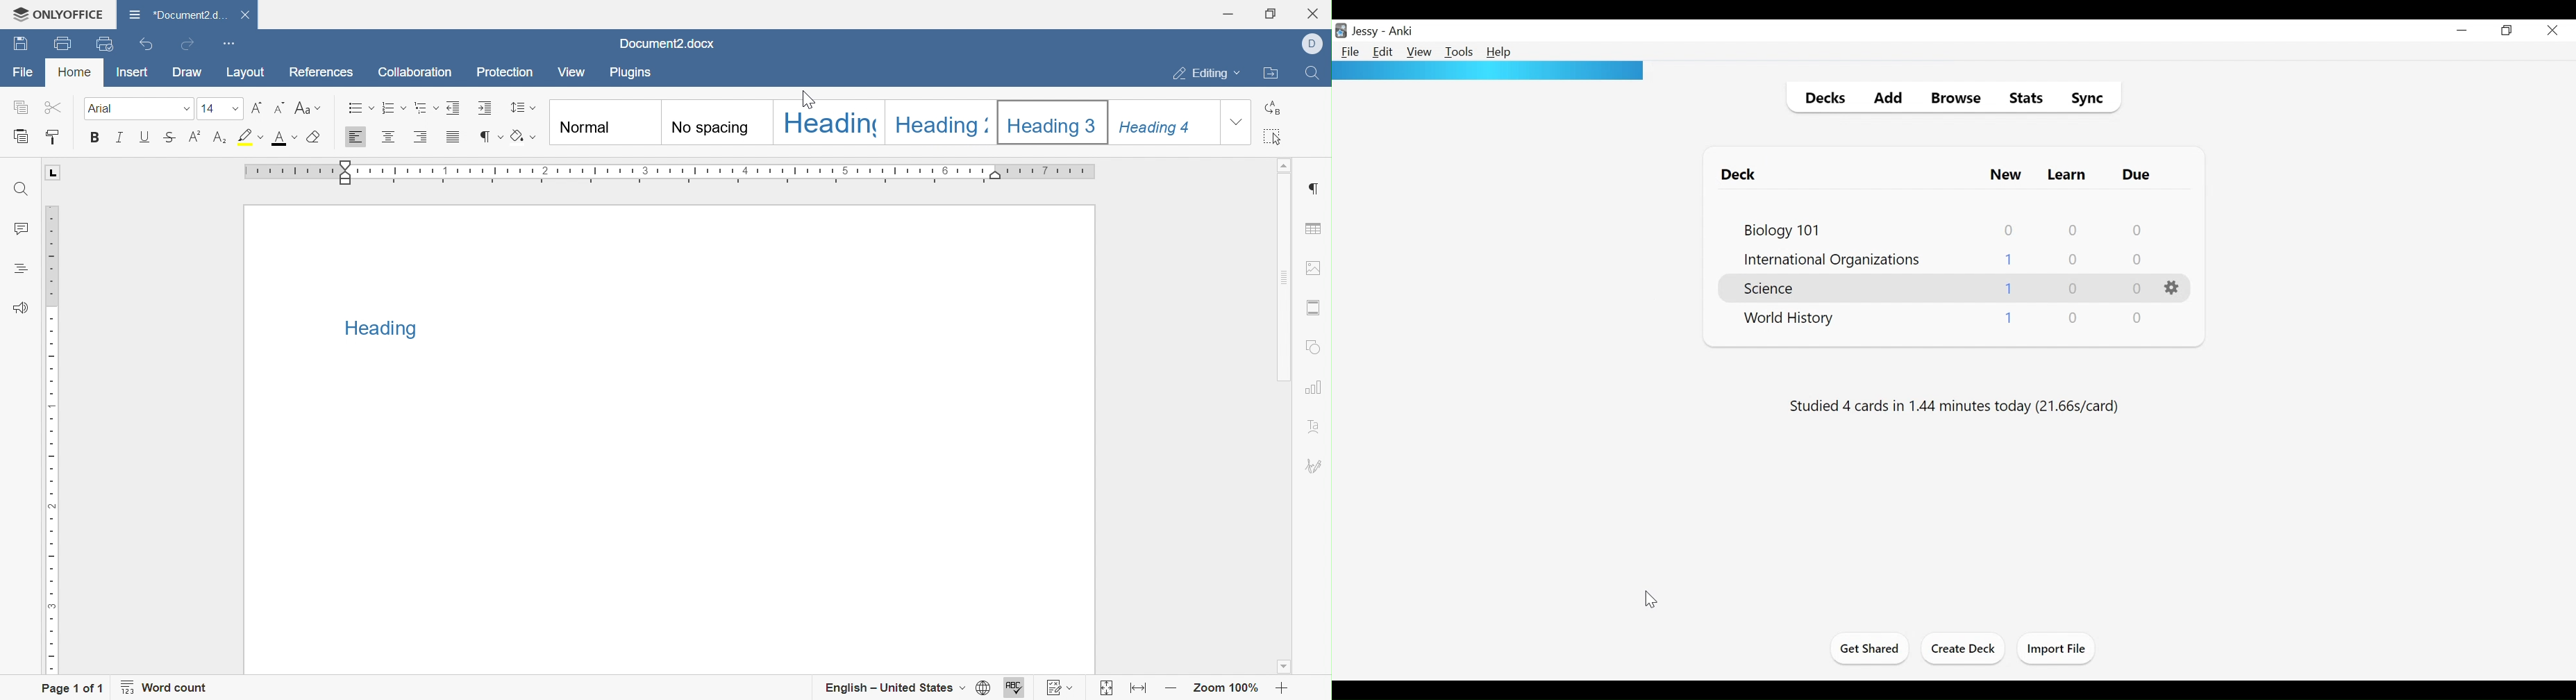  What do you see at coordinates (1738, 174) in the screenshot?
I see `Deck` at bounding box center [1738, 174].